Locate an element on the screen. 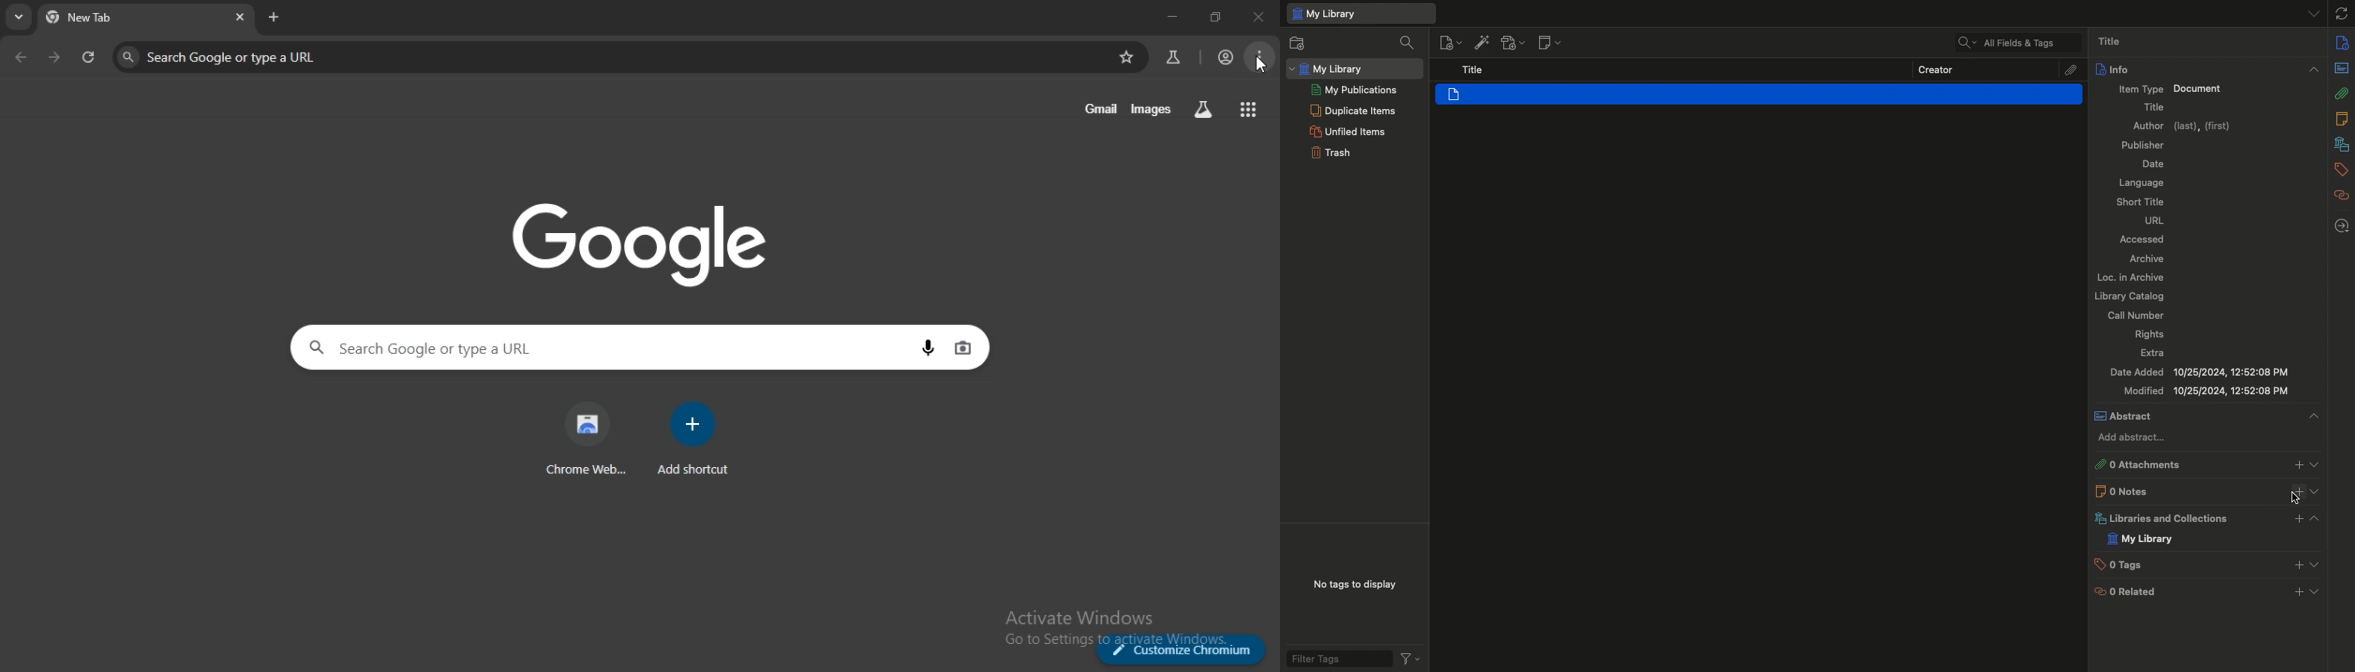 The image size is (2380, 672). Tags is located at coordinates (2116, 565).